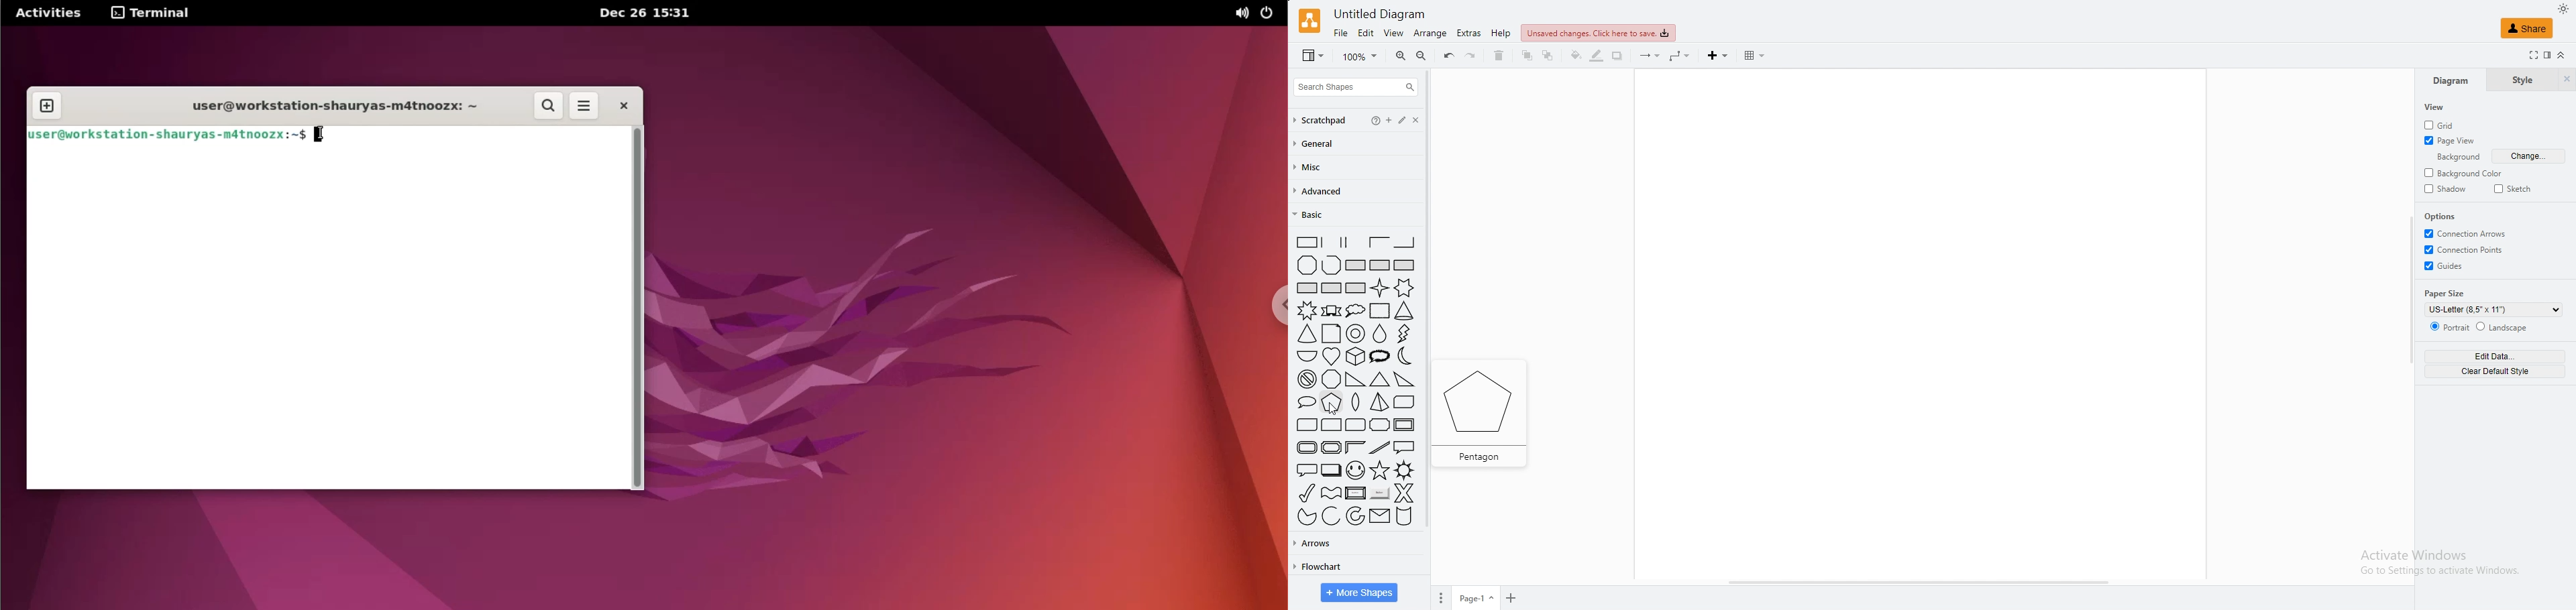  Describe the element at coordinates (2521, 80) in the screenshot. I see `style` at that location.